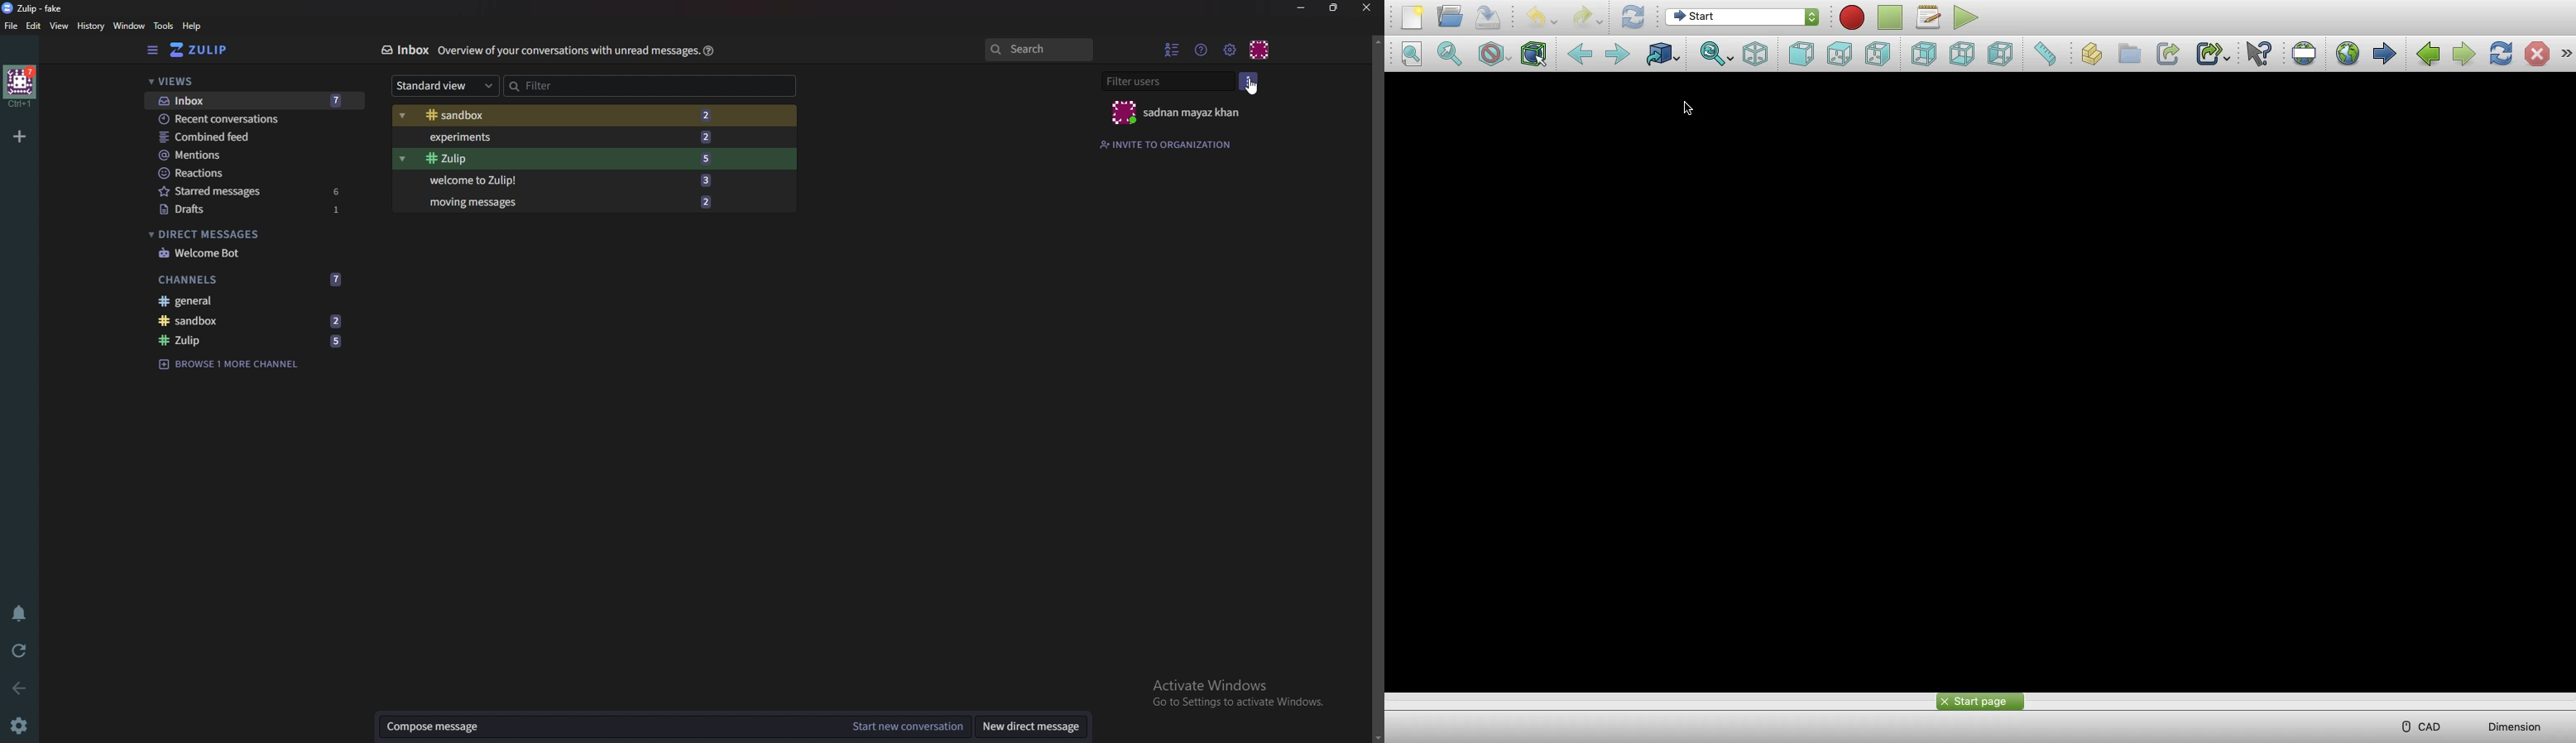  Describe the element at coordinates (1174, 48) in the screenshot. I see `Hide user list` at that location.